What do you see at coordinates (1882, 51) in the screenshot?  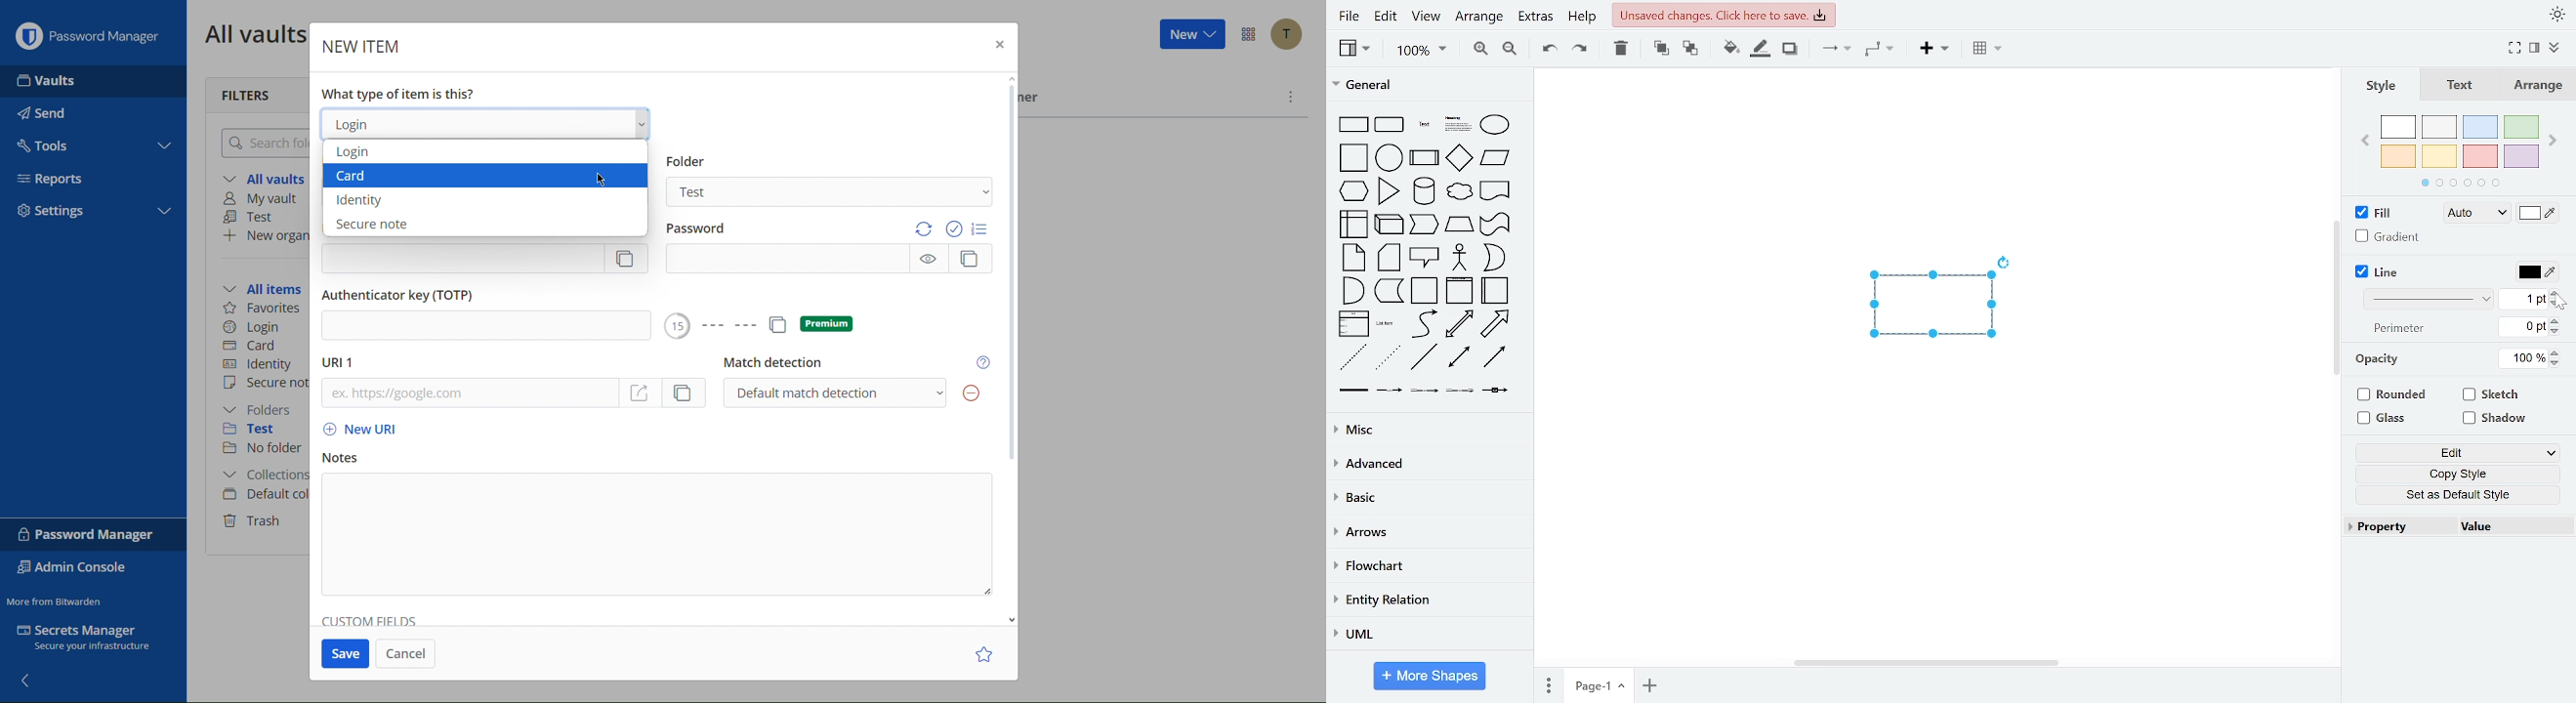 I see `waypoints` at bounding box center [1882, 51].